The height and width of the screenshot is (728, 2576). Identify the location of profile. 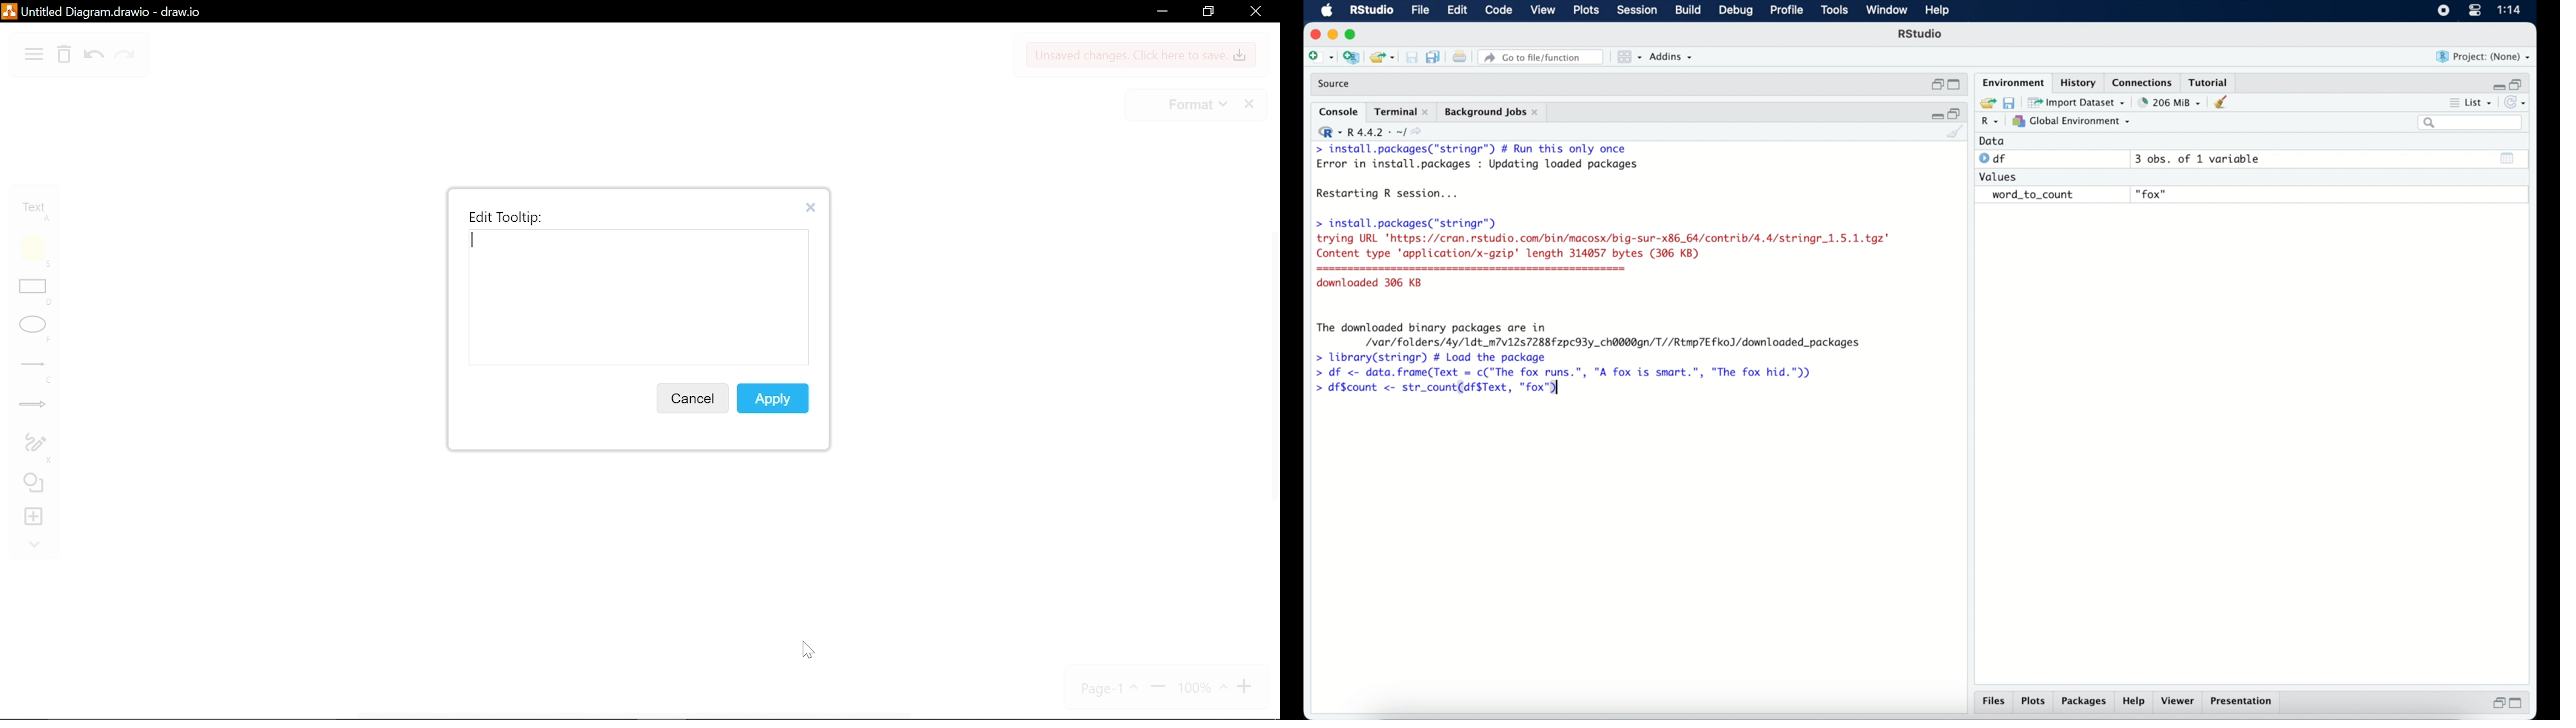
(1785, 11).